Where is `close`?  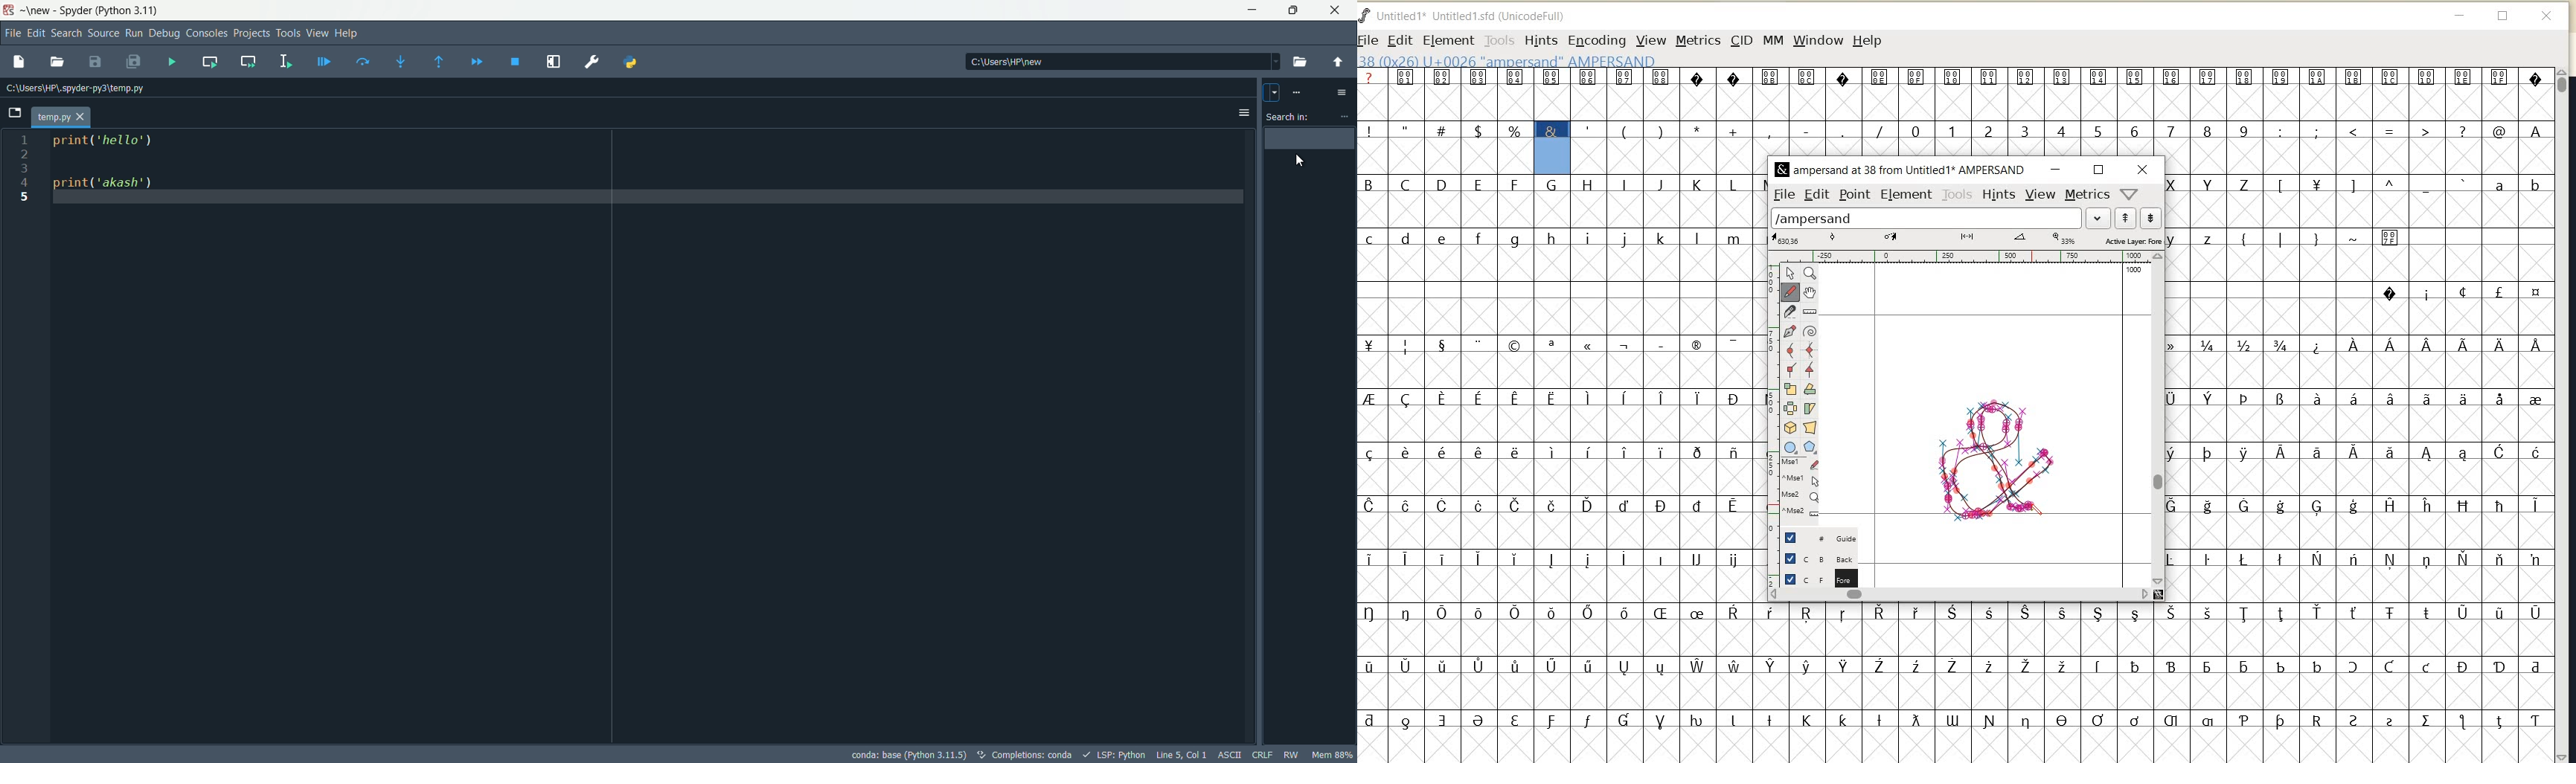 close is located at coordinates (2548, 16).